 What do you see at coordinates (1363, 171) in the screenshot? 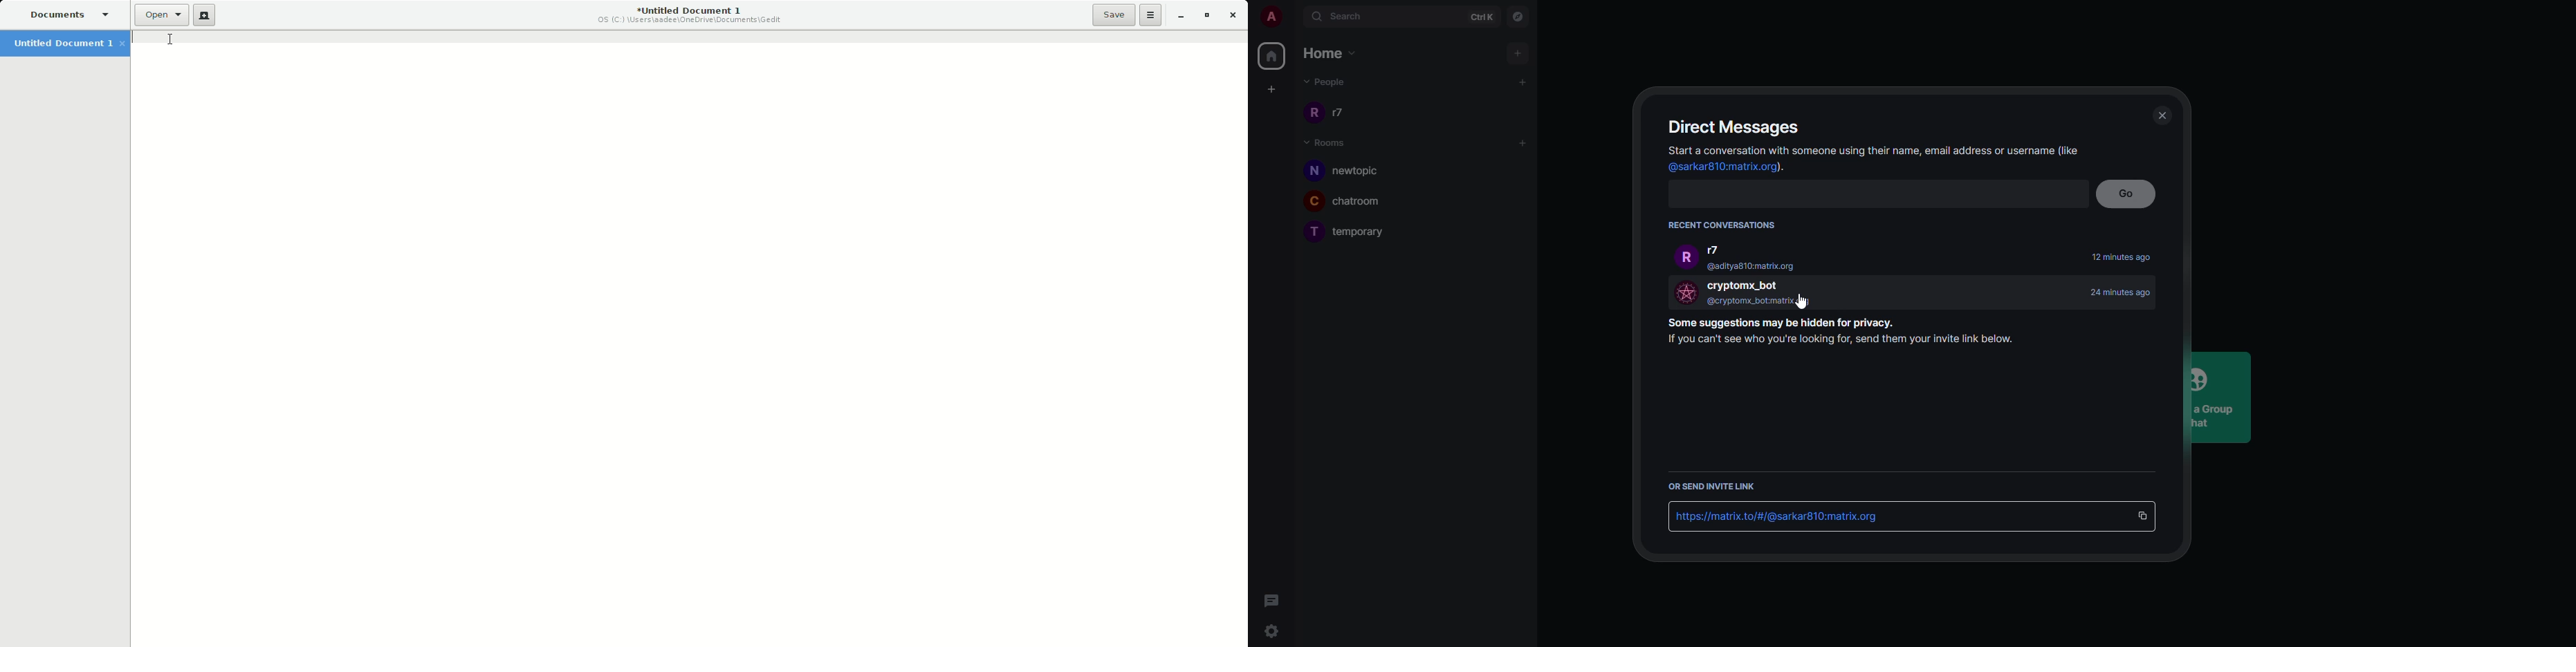
I see `newtopic` at bounding box center [1363, 171].